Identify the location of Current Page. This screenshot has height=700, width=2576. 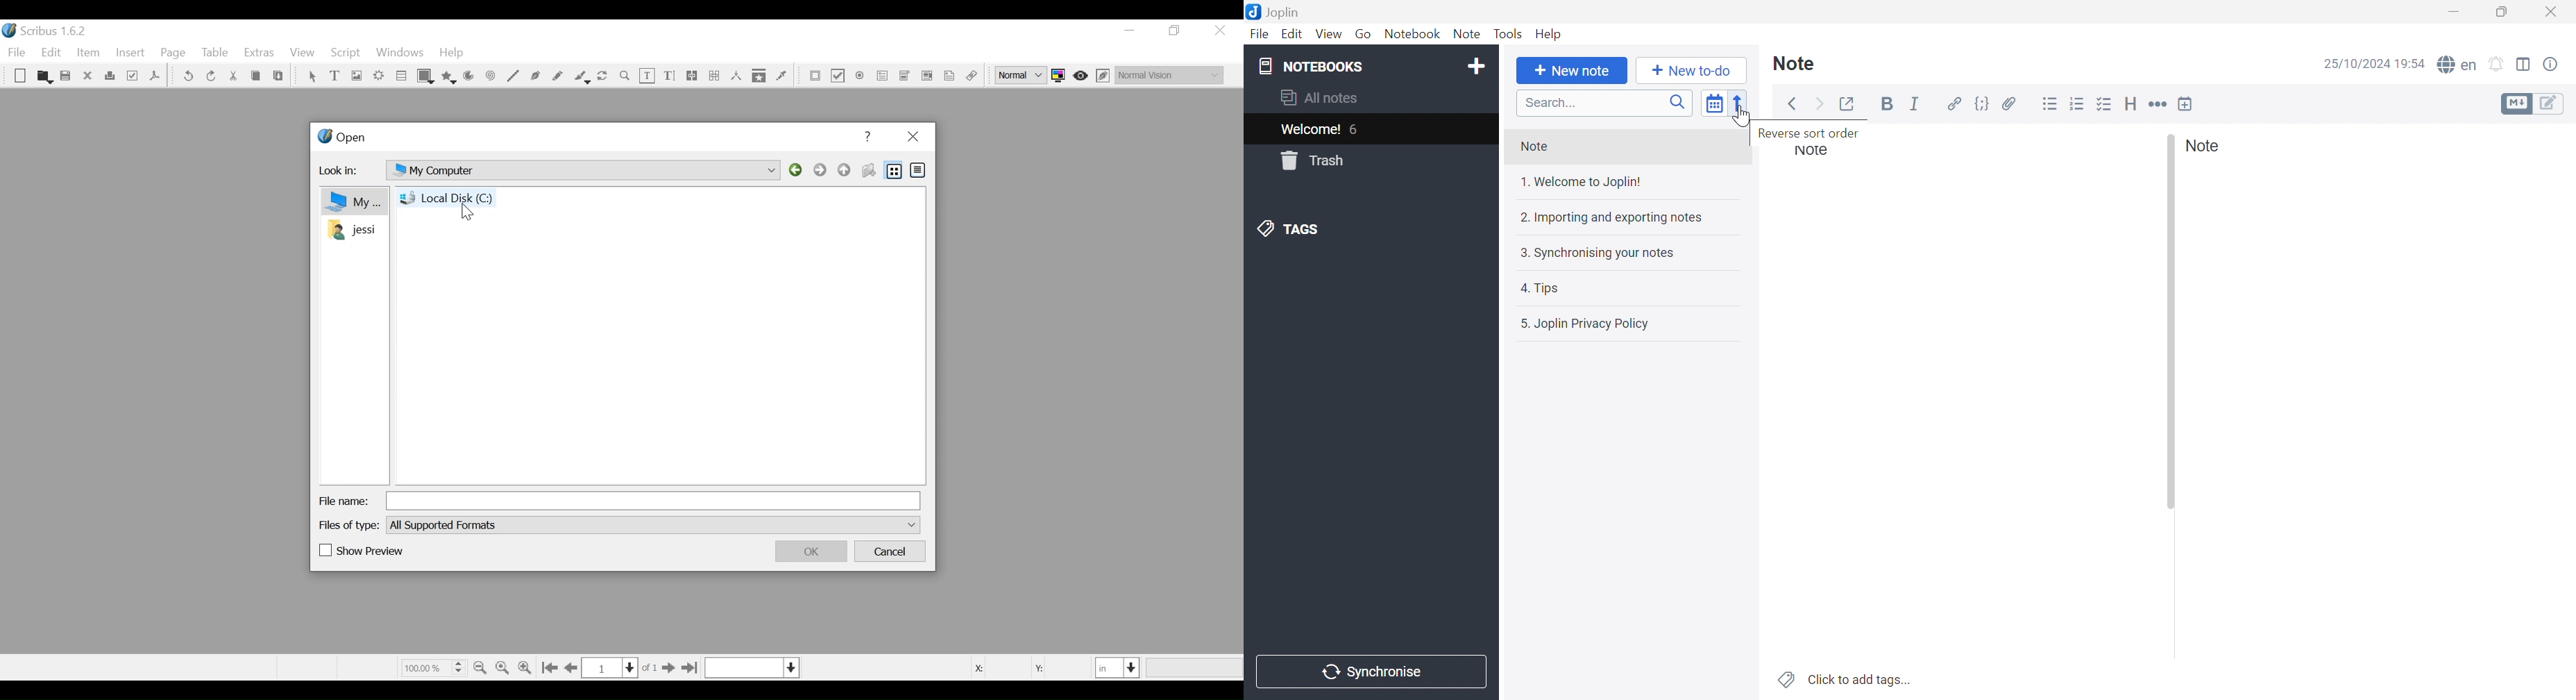
(609, 668).